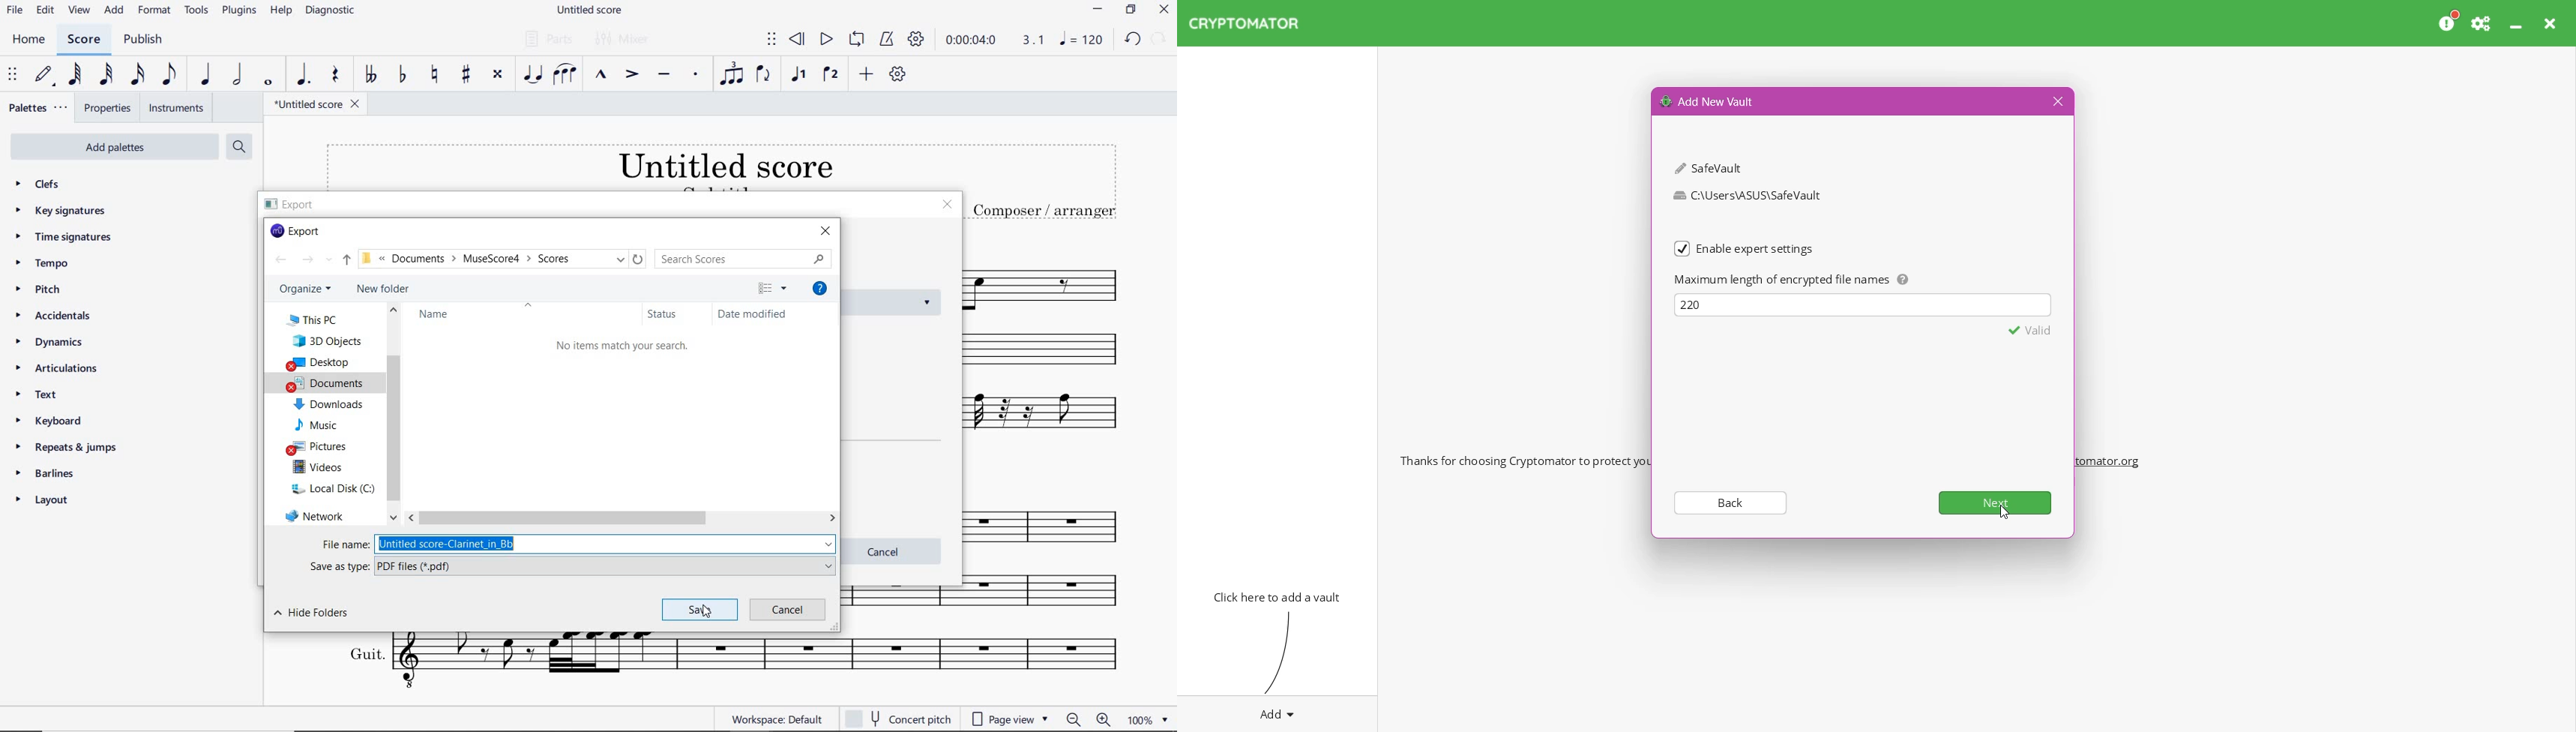 This screenshot has height=756, width=2576. What do you see at coordinates (238, 146) in the screenshot?
I see `search palettes` at bounding box center [238, 146].